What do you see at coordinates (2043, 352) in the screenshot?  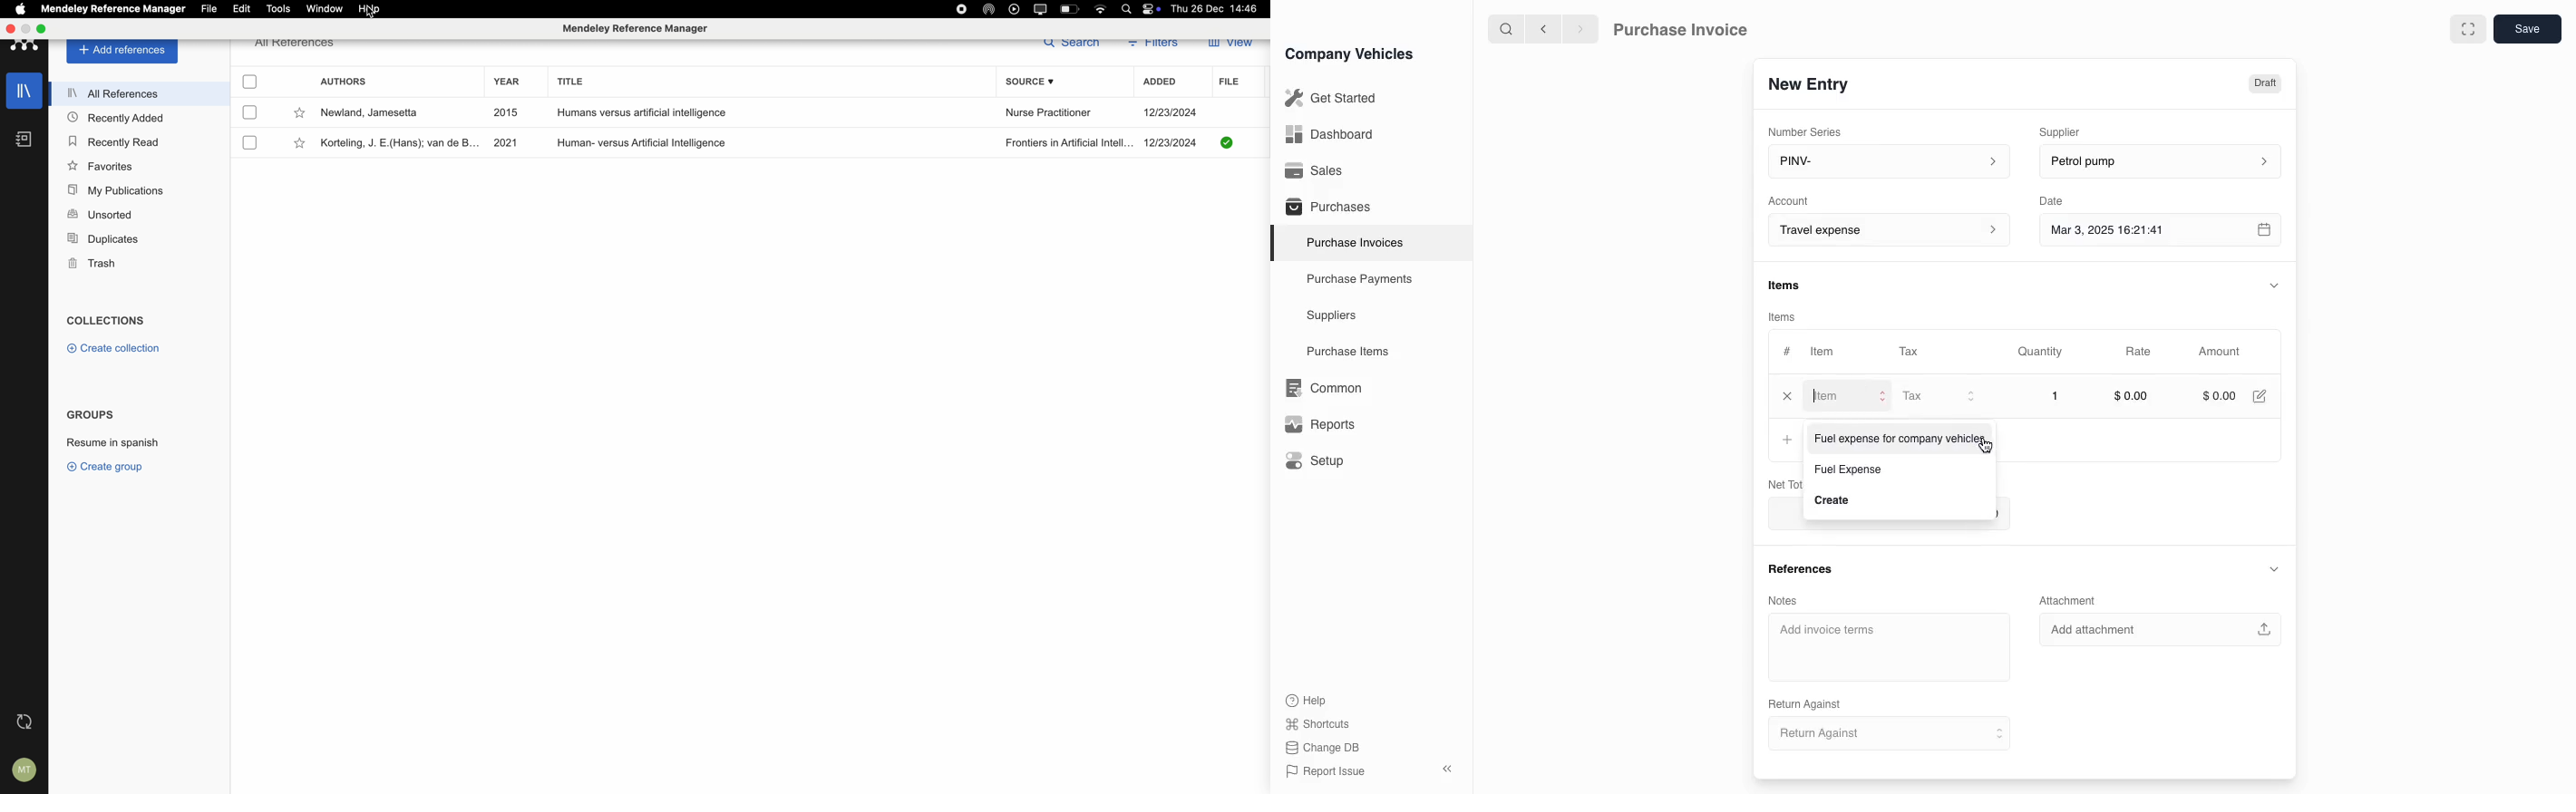 I see `Quantity` at bounding box center [2043, 352].